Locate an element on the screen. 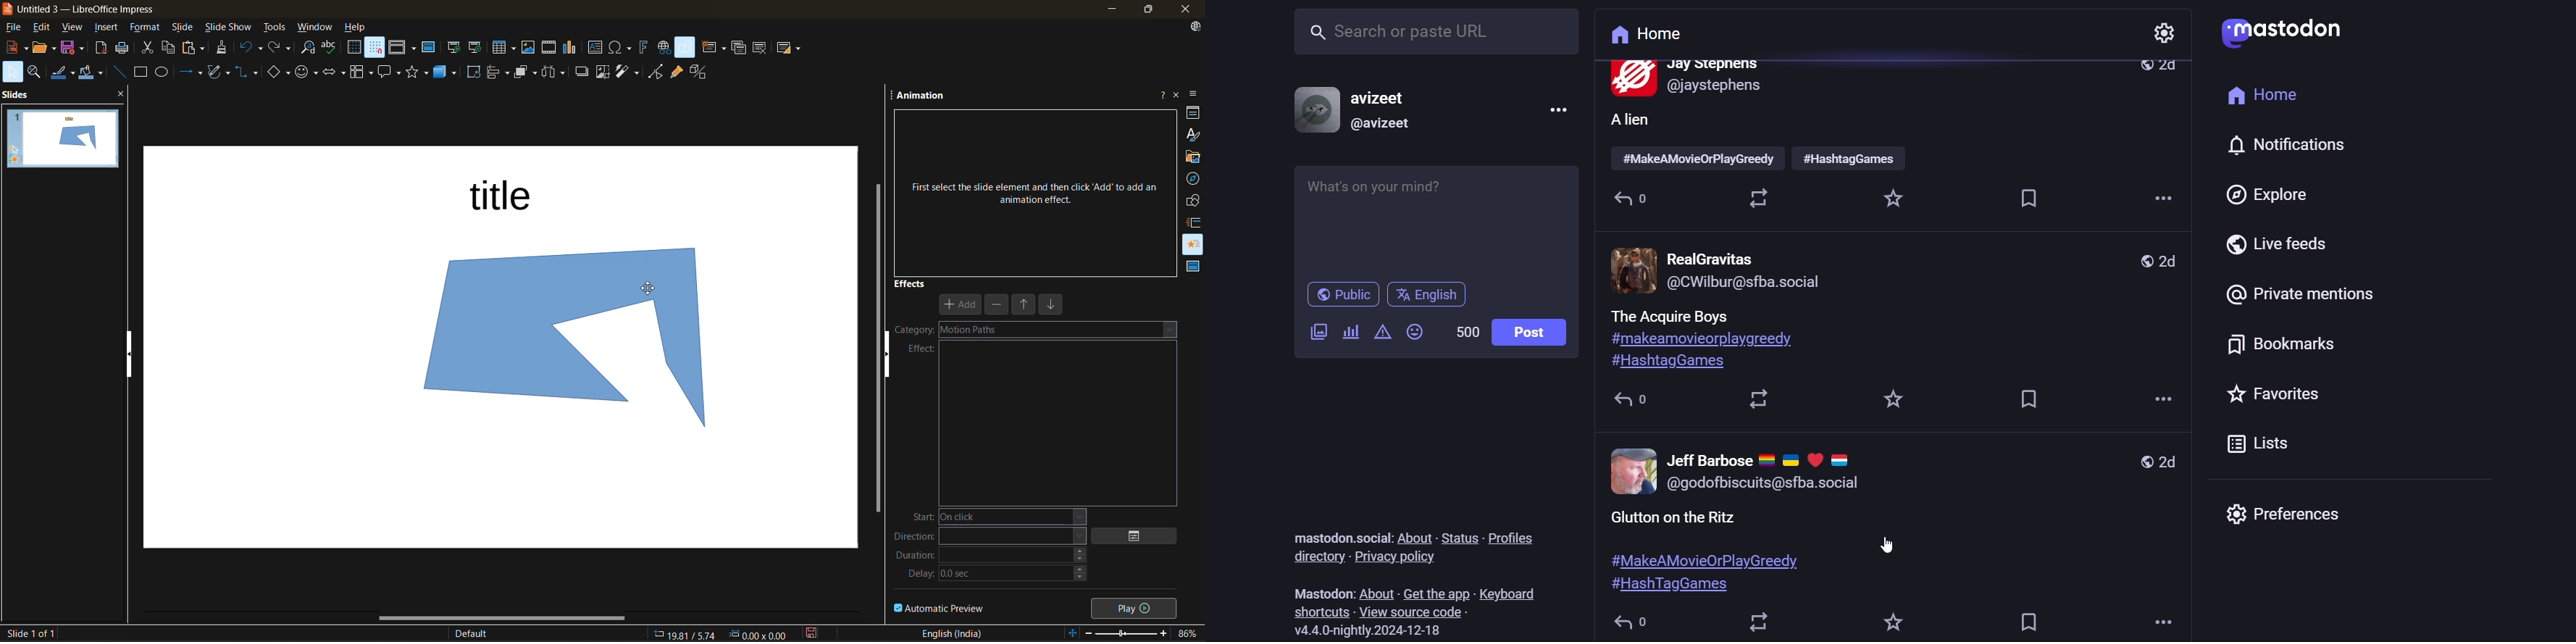  live feed is located at coordinates (2214, 242).